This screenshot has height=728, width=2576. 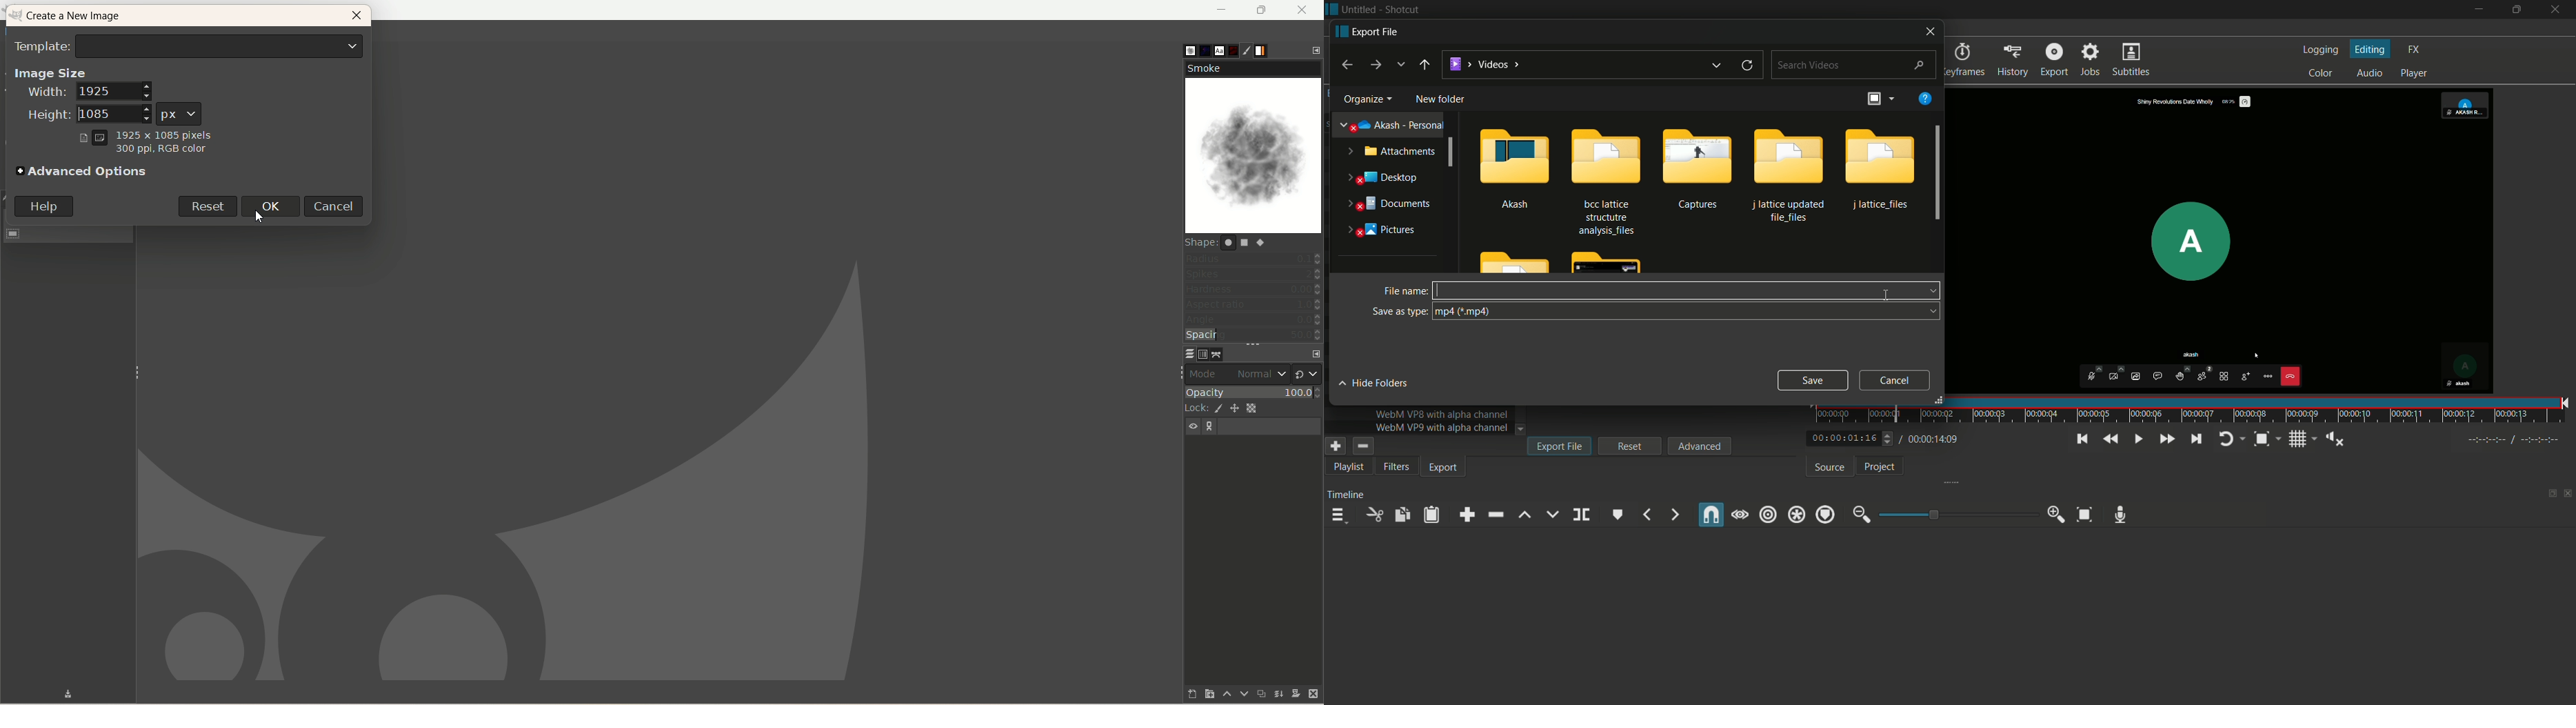 What do you see at coordinates (2139, 439) in the screenshot?
I see `toggle play or pause` at bounding box center [2139, 439].